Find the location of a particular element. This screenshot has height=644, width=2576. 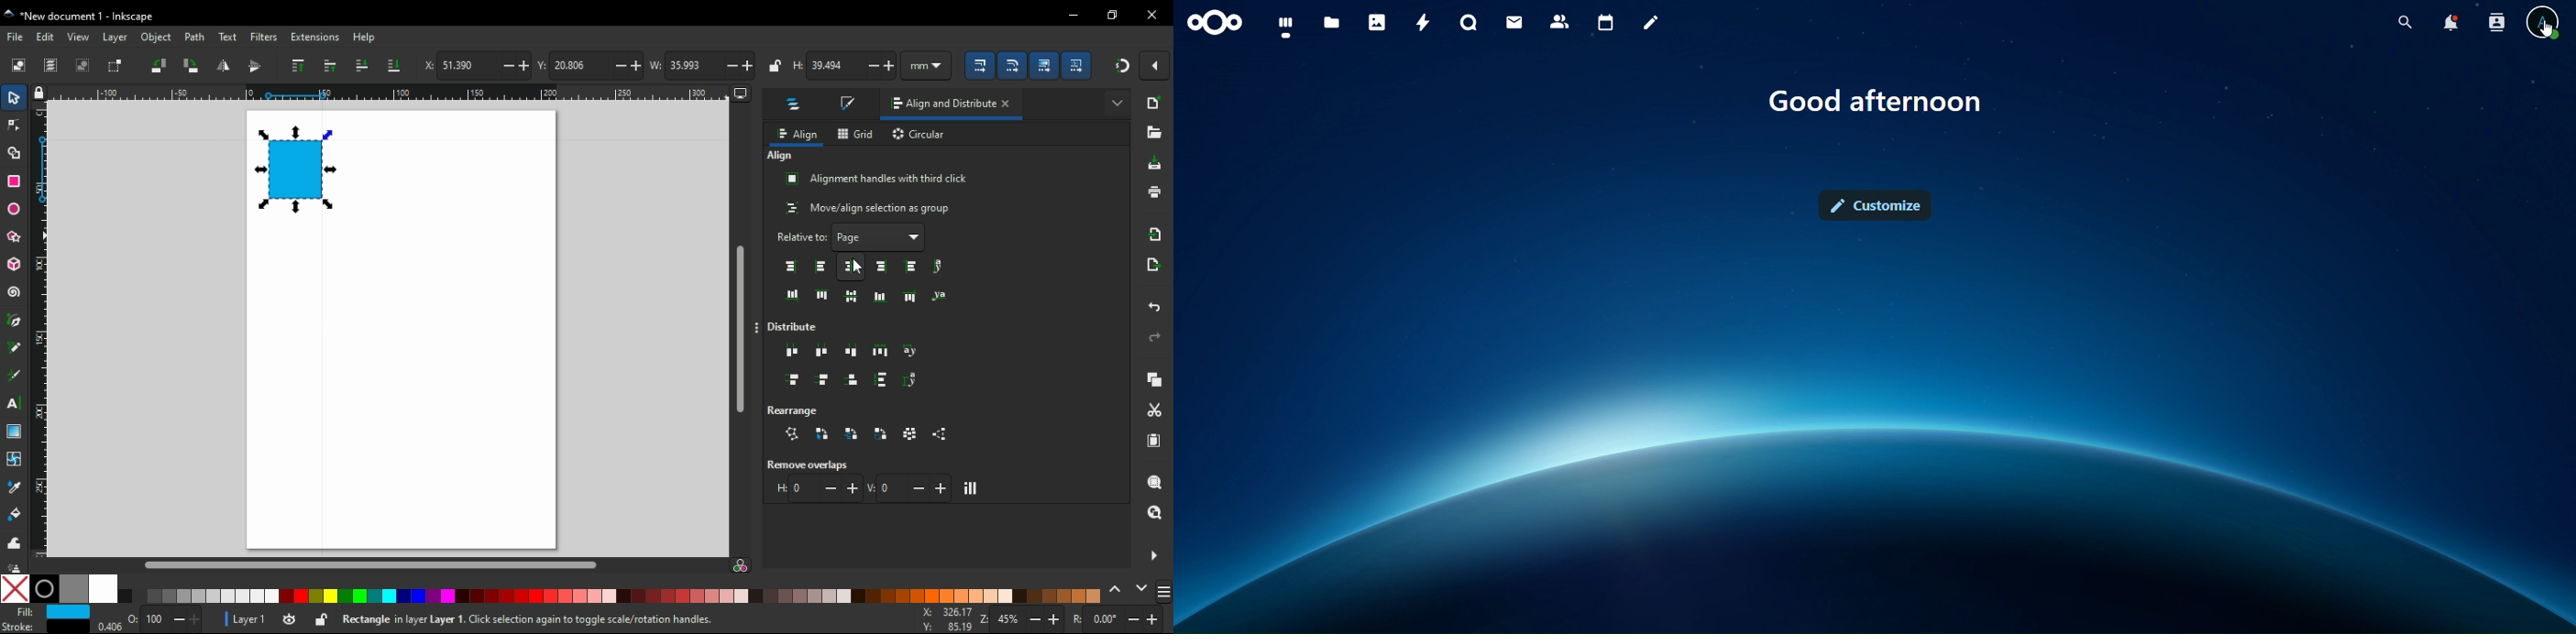

cursor coordinates is located at coordinates (944, 618).